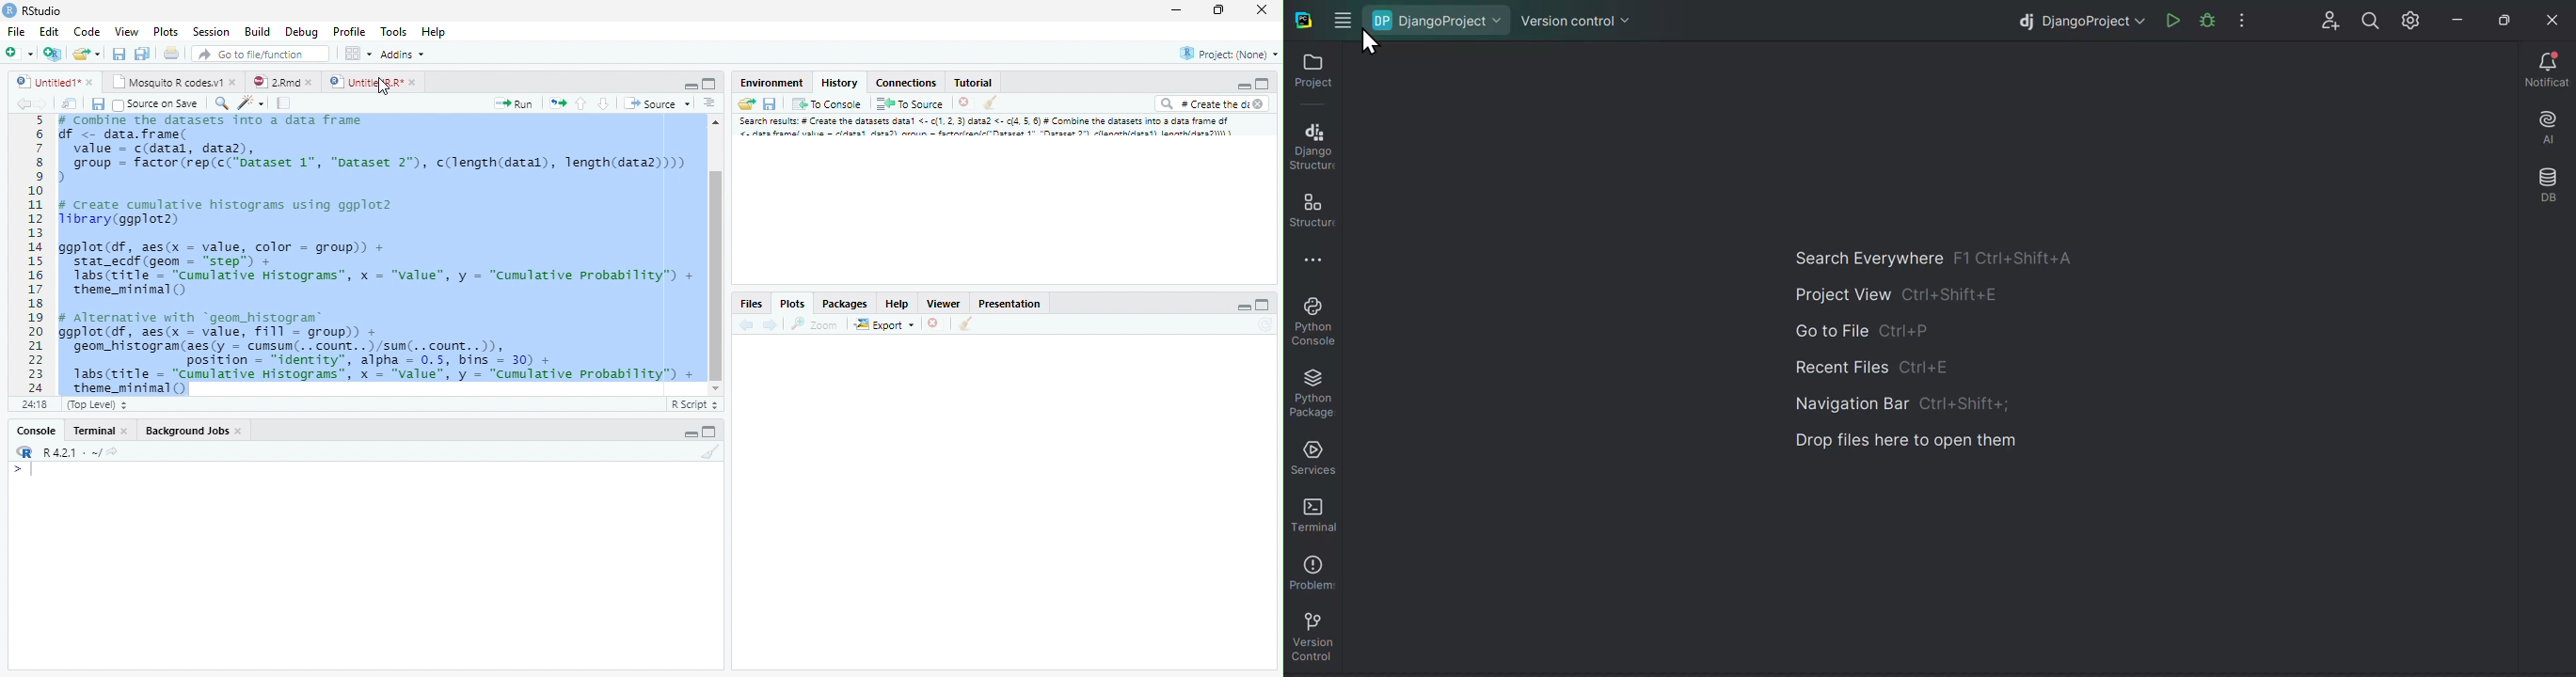 Image resolution: width=2576 pixels, height=700 pixels. I want to click on The file in the editor is not renewable, so click(2206, 17).